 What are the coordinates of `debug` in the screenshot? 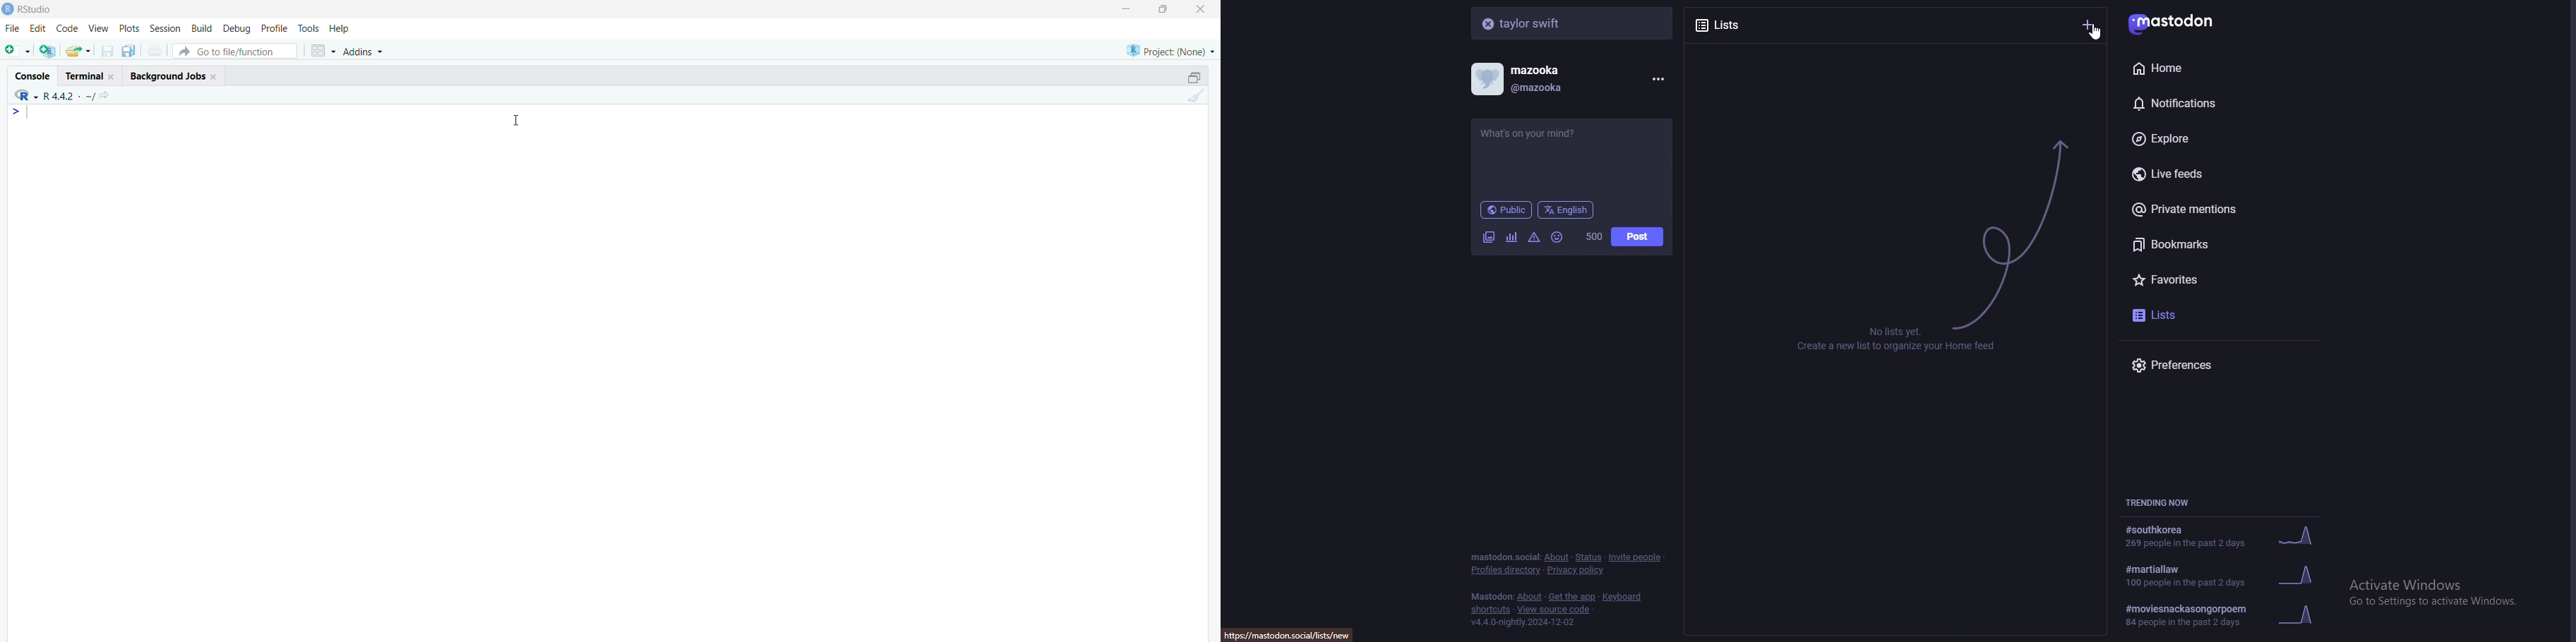 It's located at (237, 28).